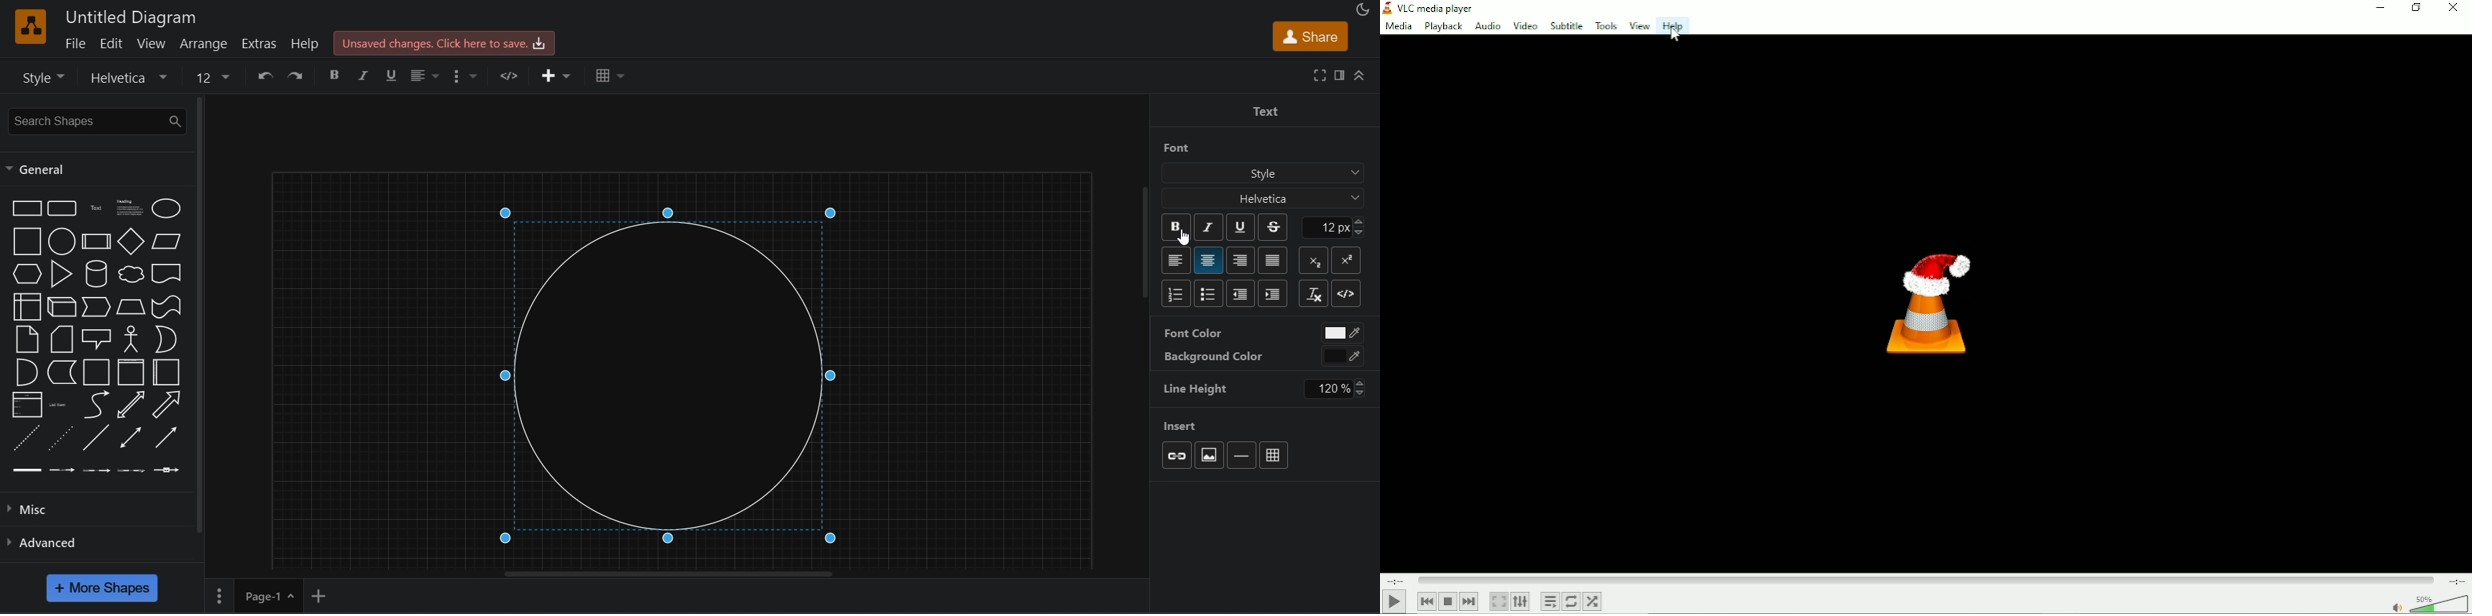  I want to click on document, so click(169, 272).